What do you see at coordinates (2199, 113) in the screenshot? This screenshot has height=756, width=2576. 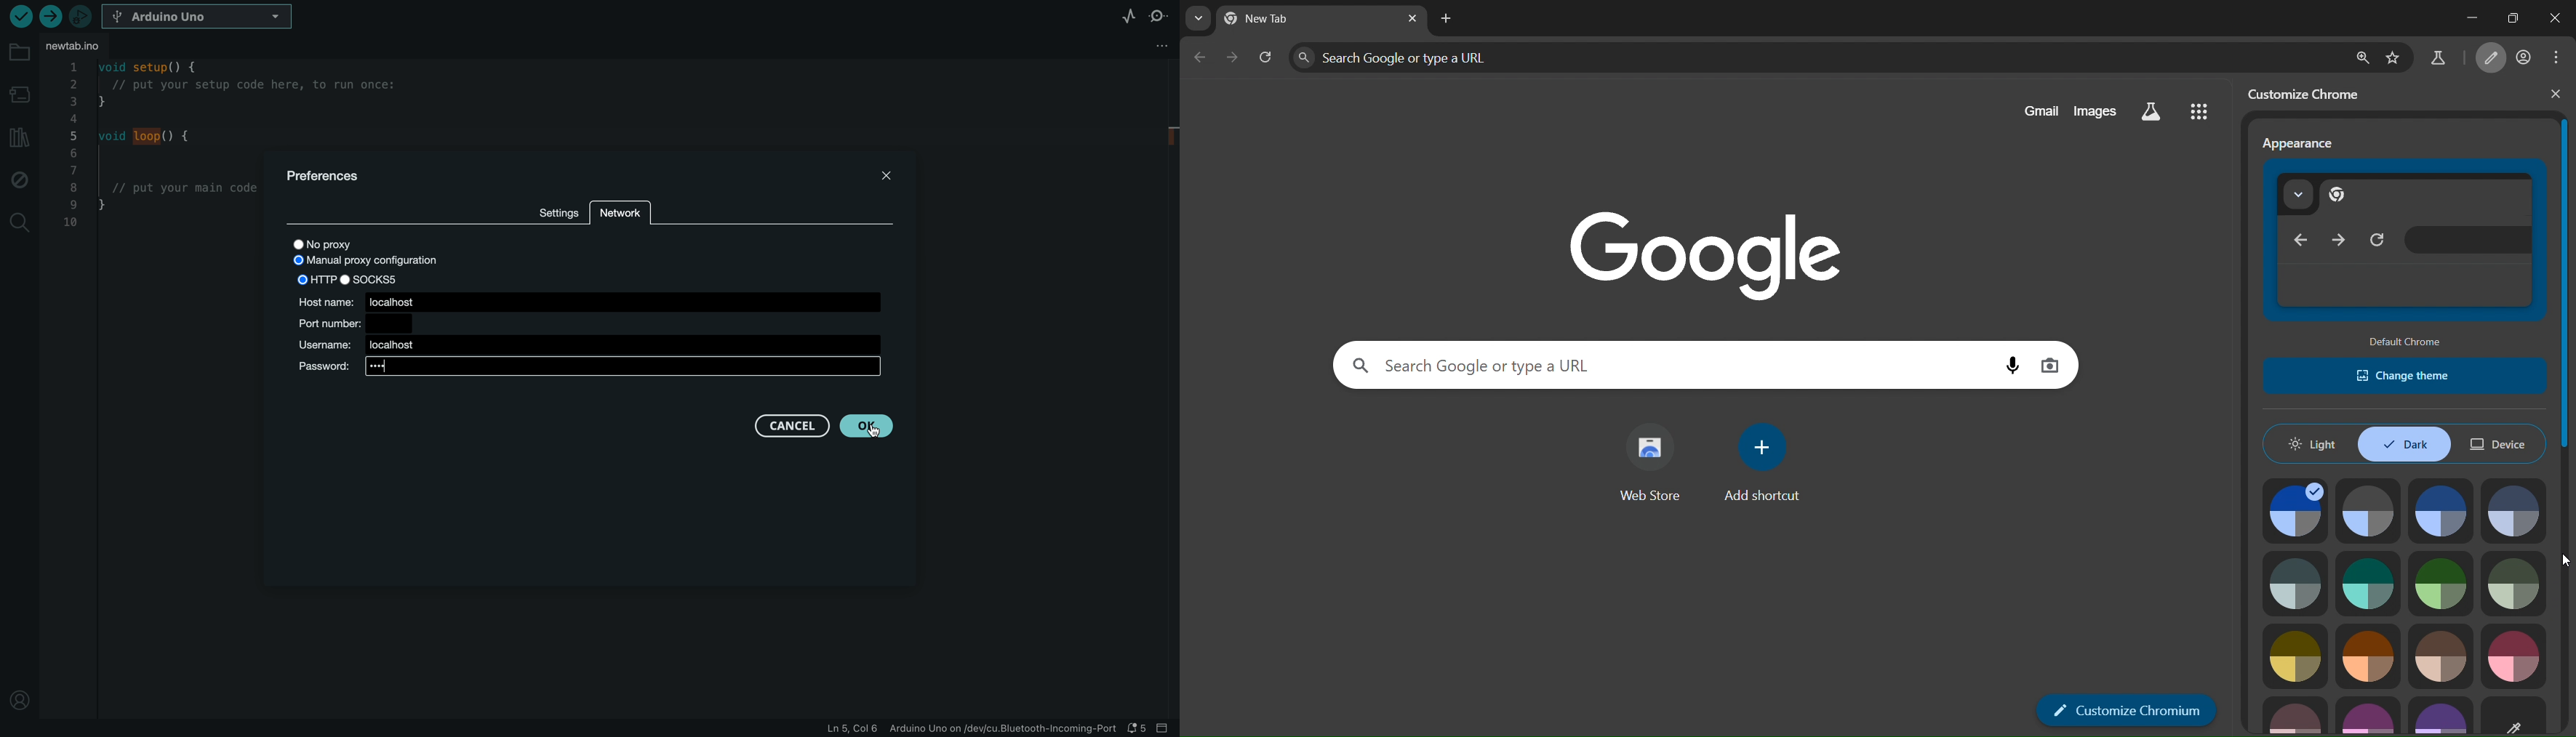 I see `menu` at bounding box center [2199, 113].